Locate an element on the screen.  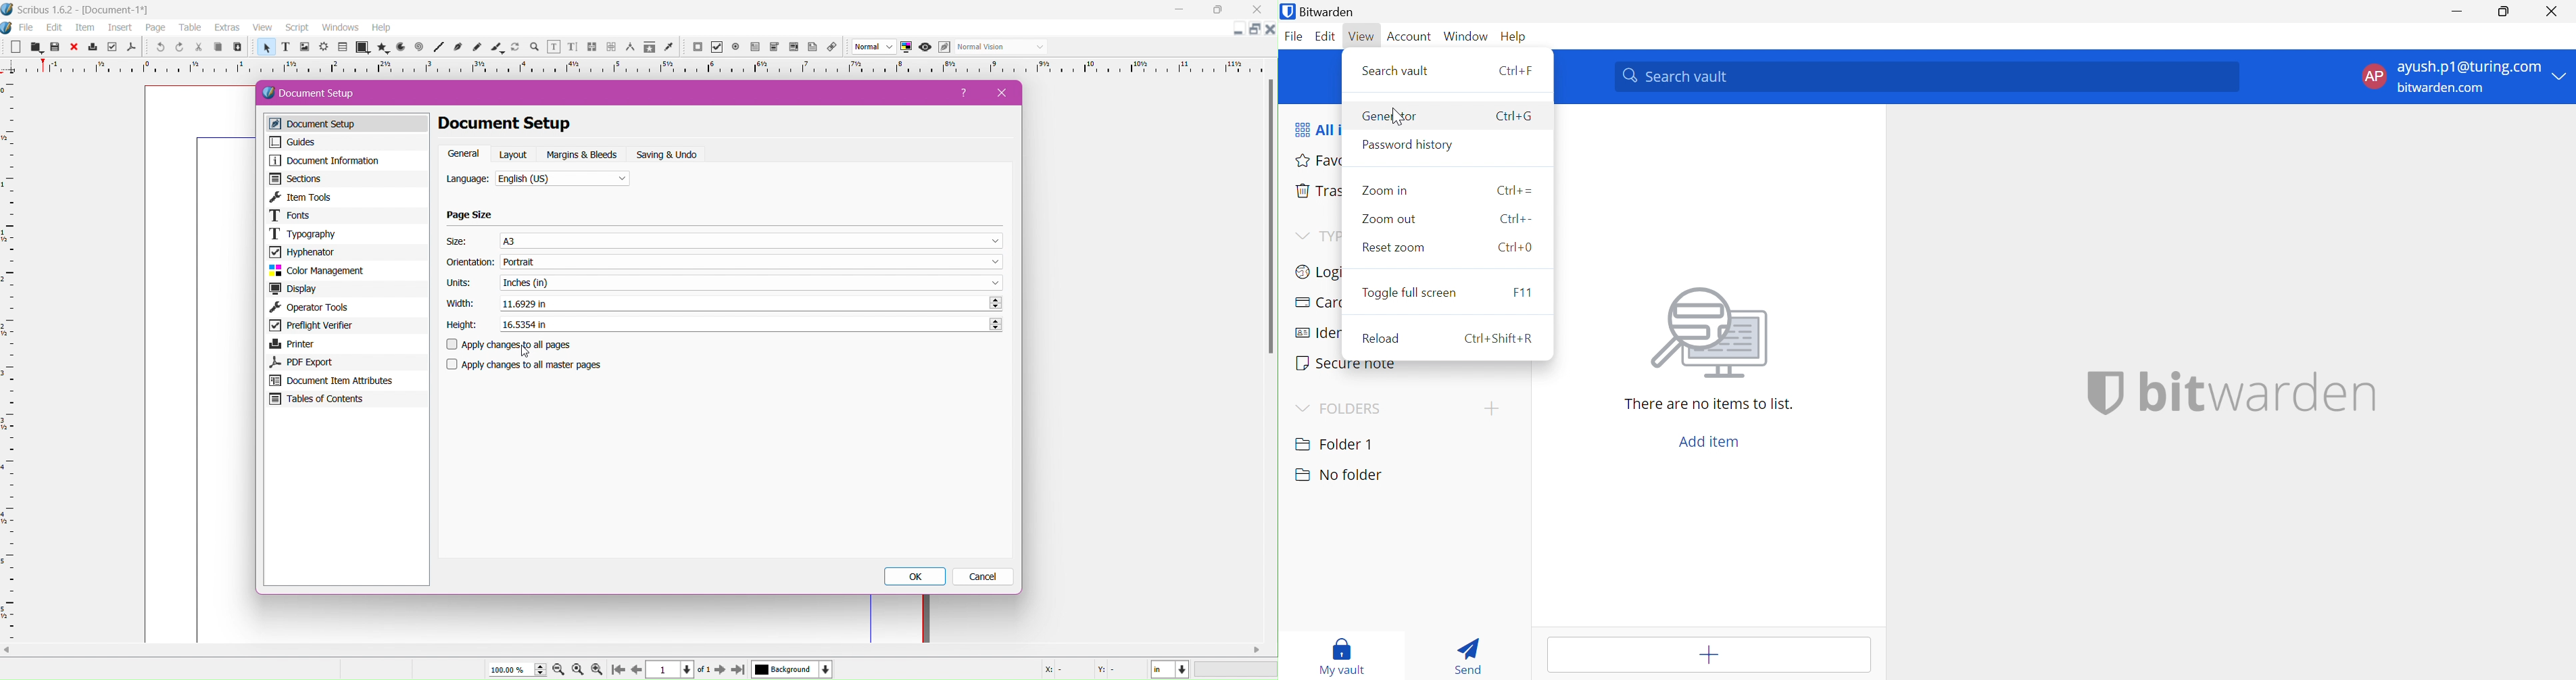
visual appearance of the display is located at coordinates (1001, 47).